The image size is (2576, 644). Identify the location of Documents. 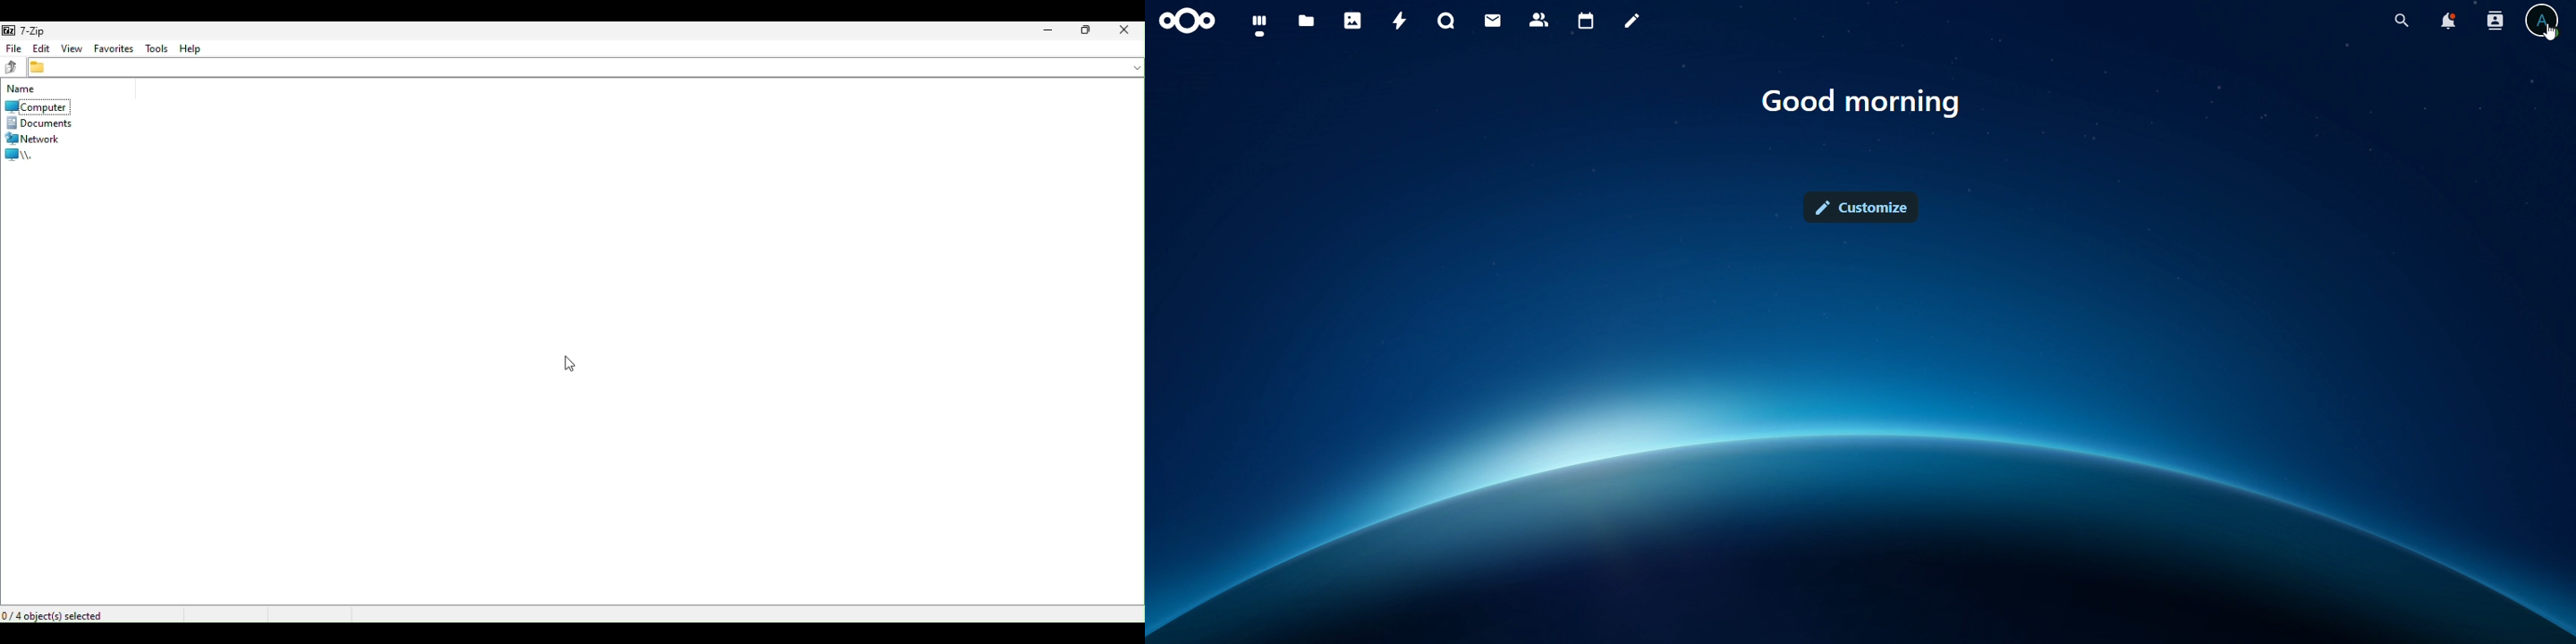
(38, 123).